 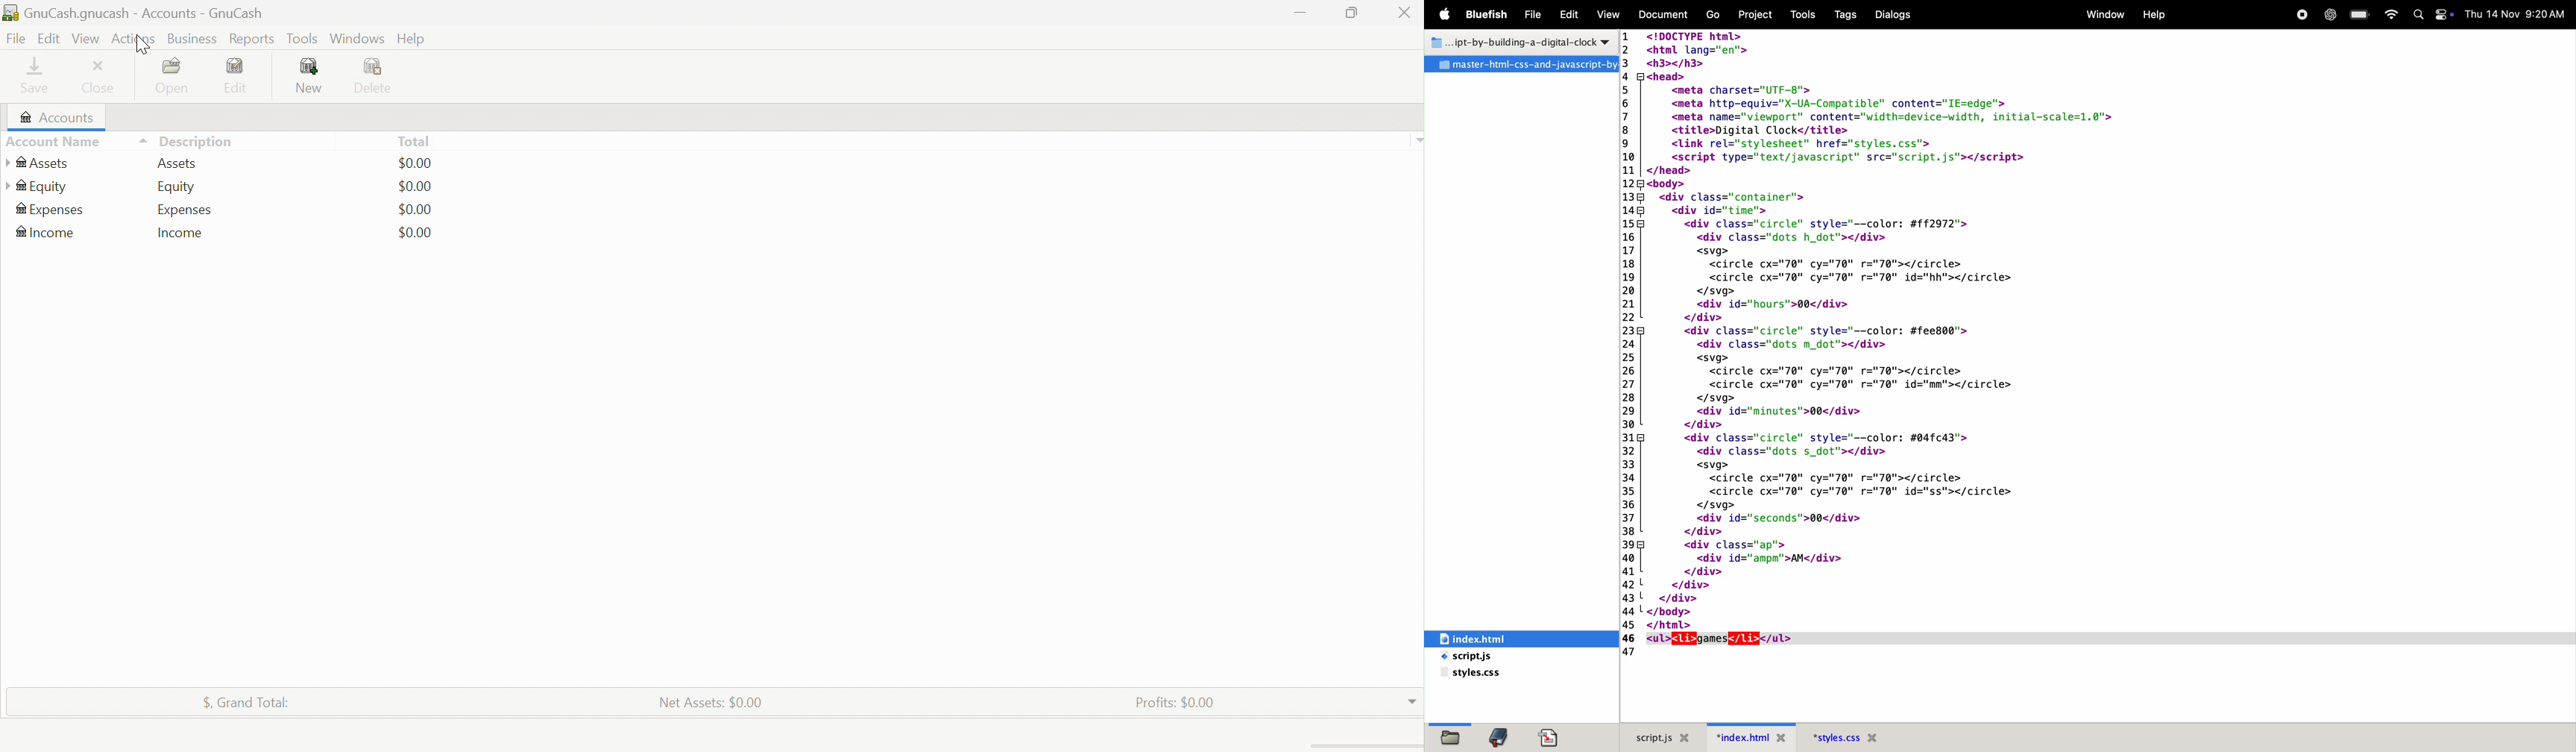 I want to click on record, so click(x=2301, y=15).